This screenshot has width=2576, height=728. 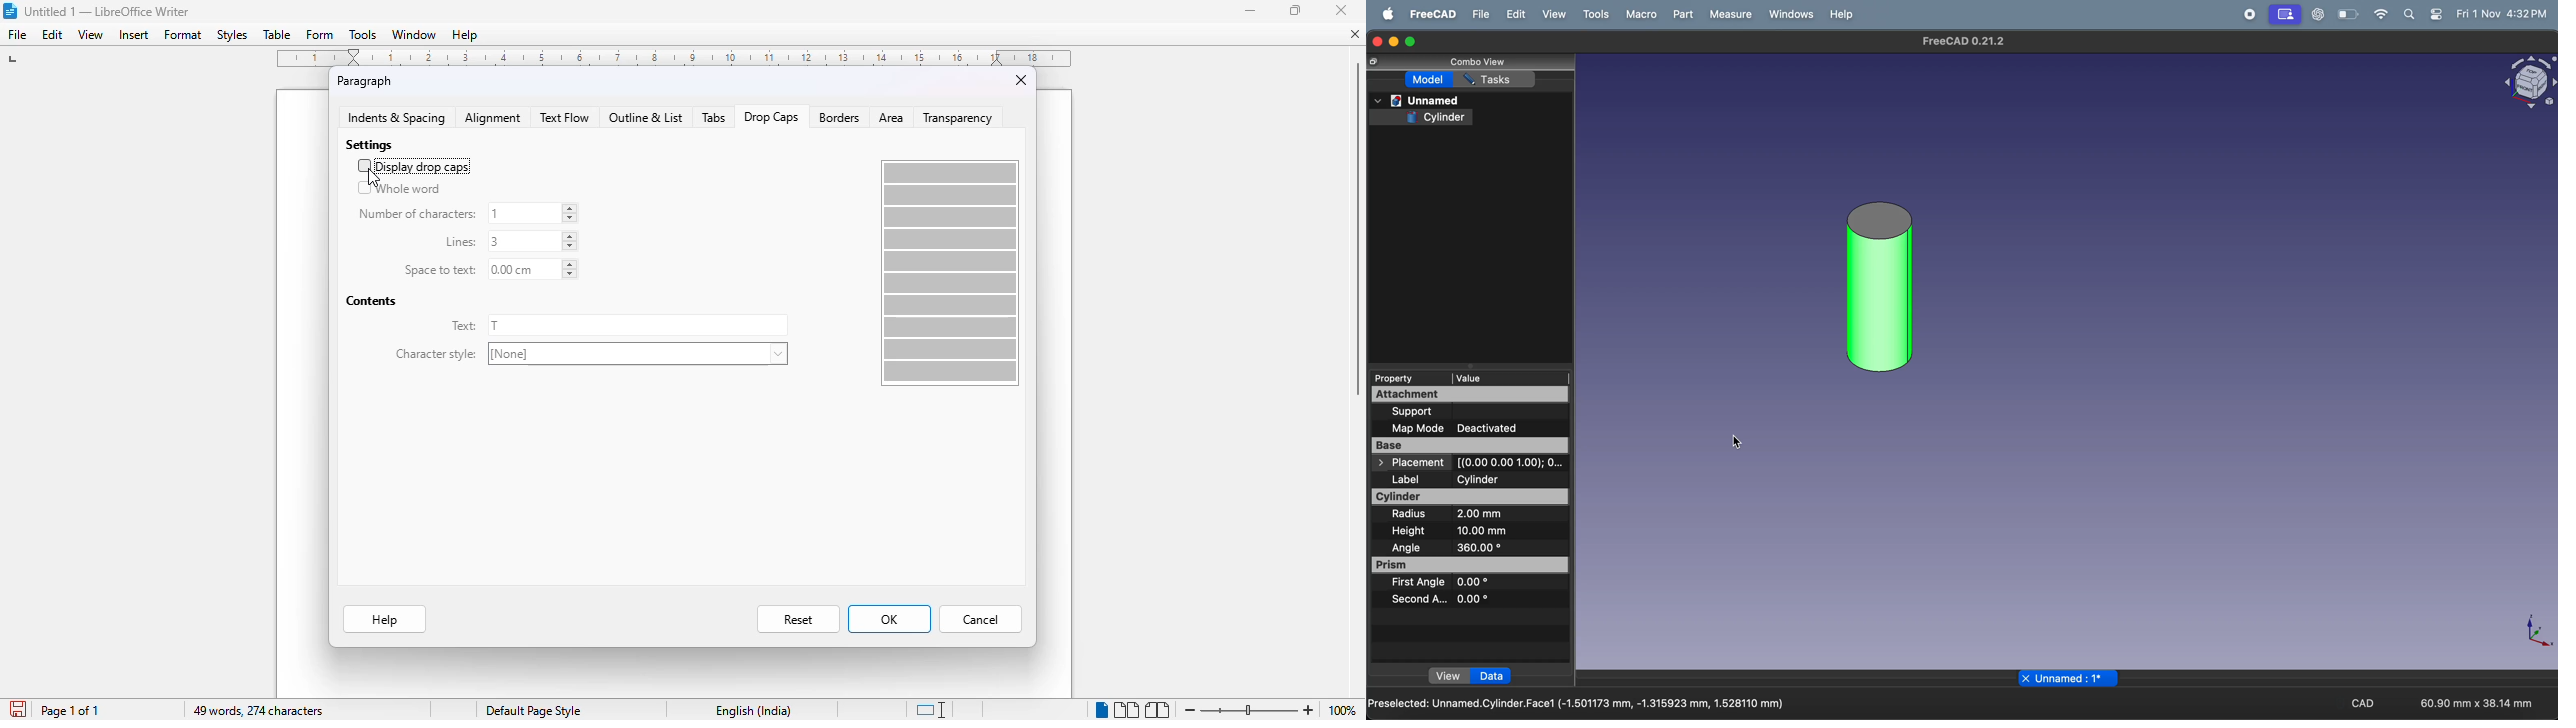 I want to click on support, so click(x=1453, y=411).